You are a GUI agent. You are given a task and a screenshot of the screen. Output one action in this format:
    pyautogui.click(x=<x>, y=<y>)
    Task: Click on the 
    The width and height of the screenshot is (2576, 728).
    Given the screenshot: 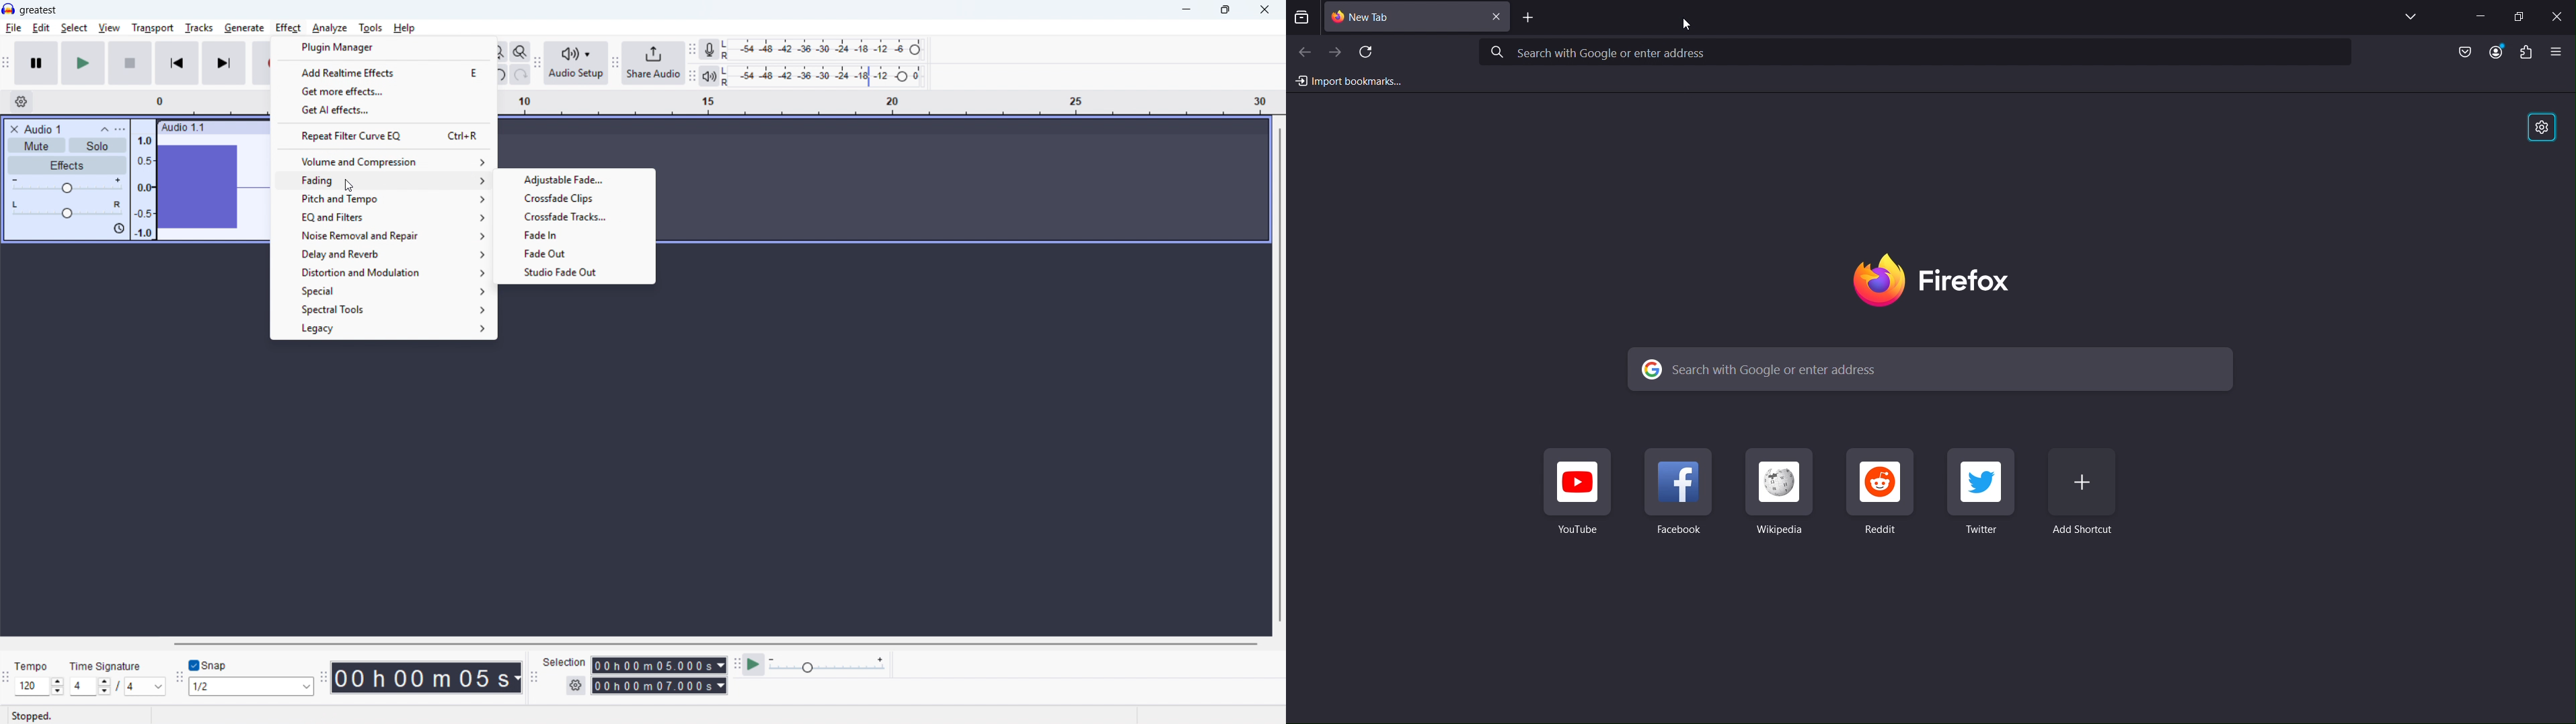 What is the action you would take?
    pyautogui.click(x=287, y=643)
    